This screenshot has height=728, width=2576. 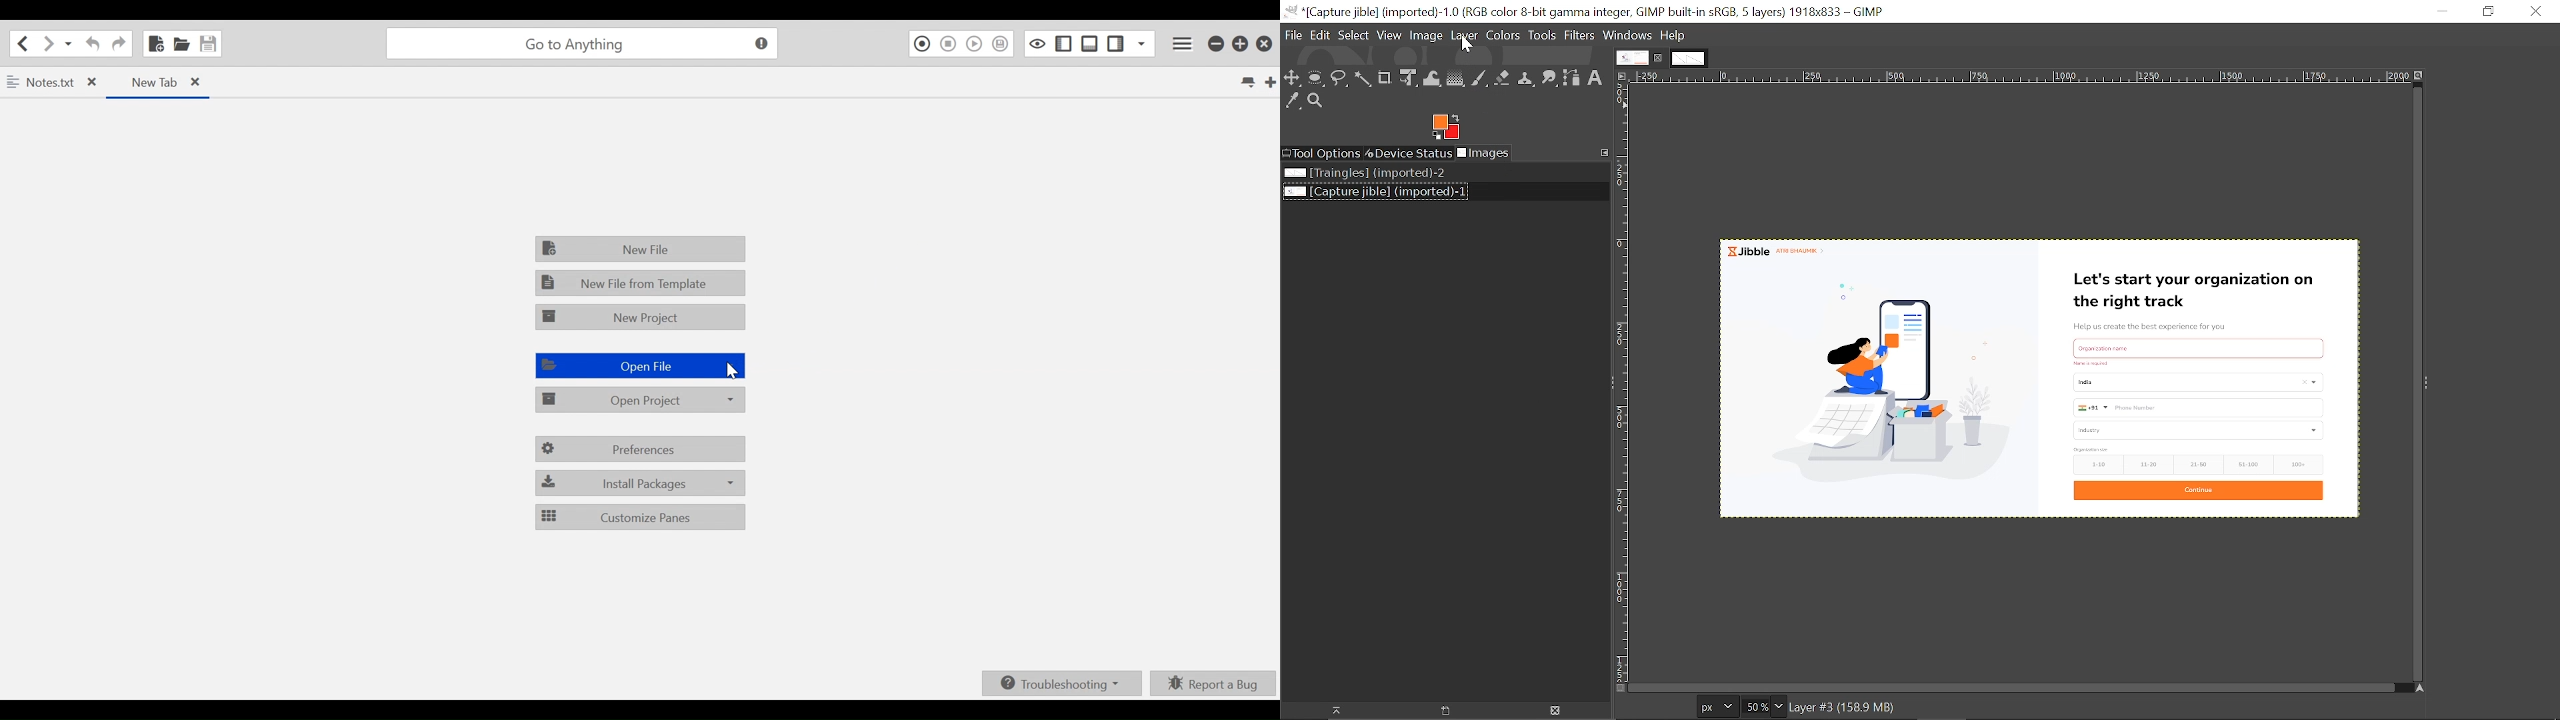 What do you see at coordinates (1339, 79) in the screenshot?
I see `Free select tool` at bounding box center [1339, 79].